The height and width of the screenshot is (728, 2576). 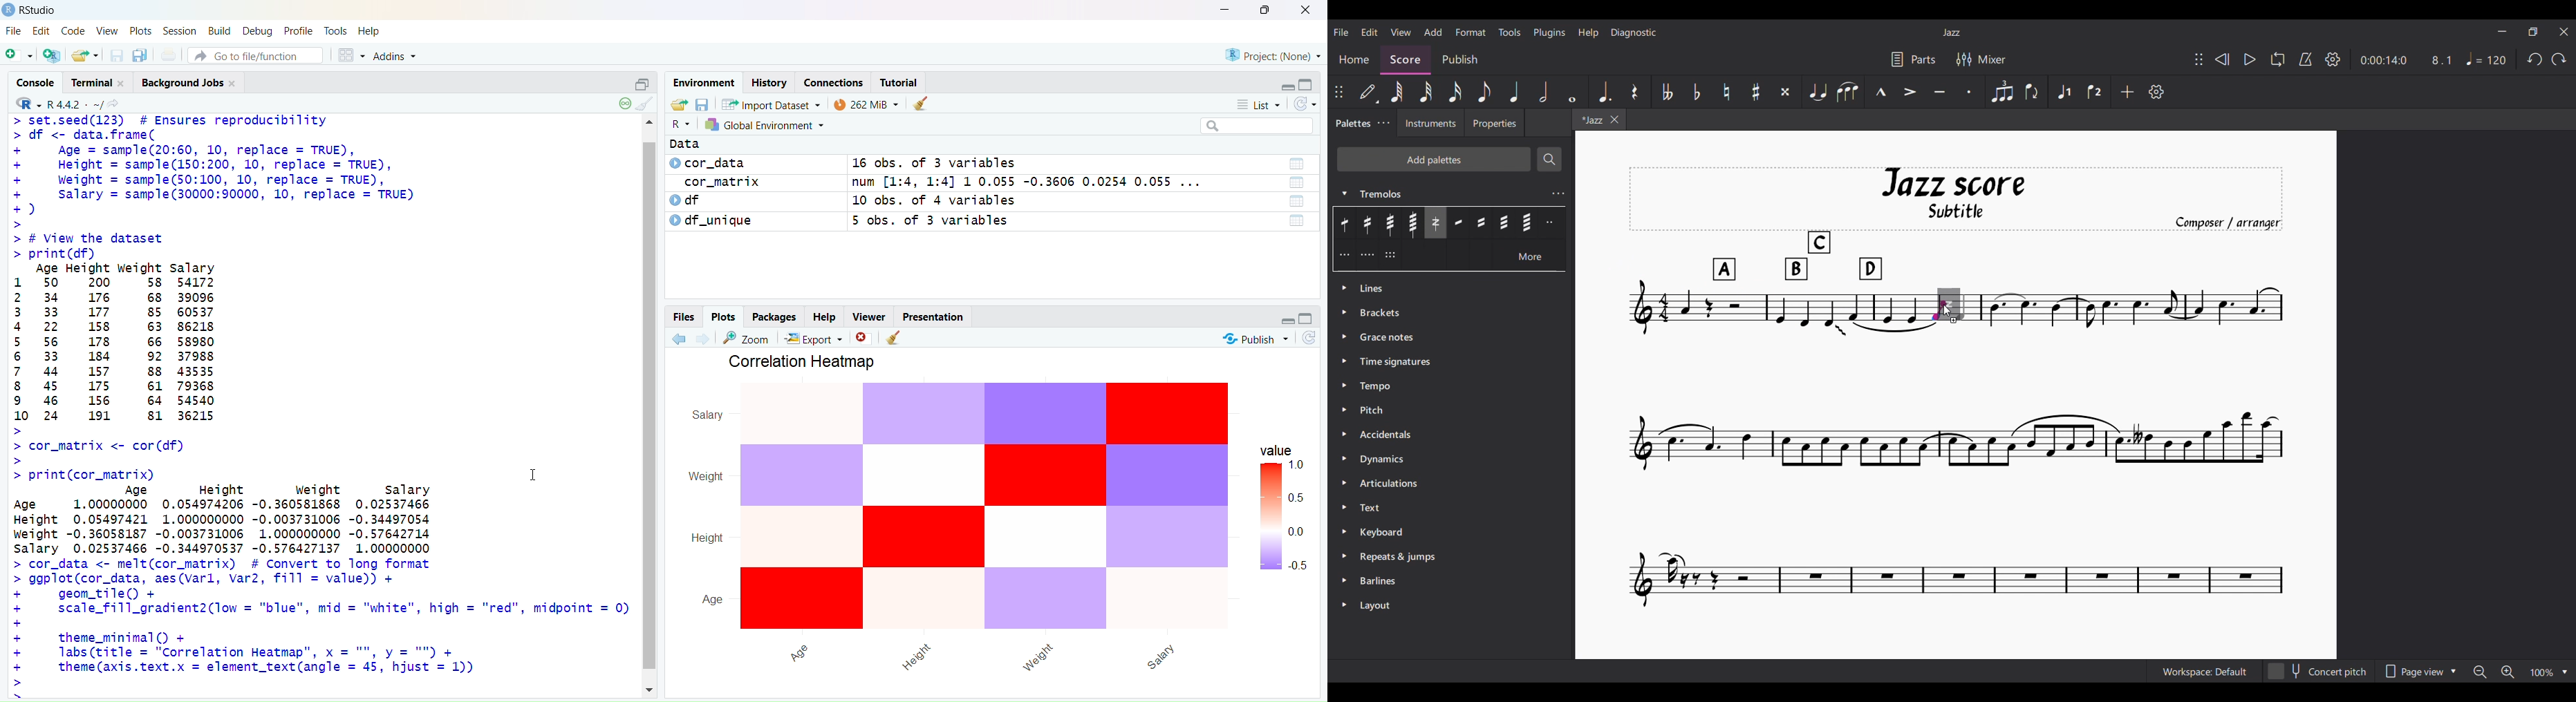 What do you see at coordinates (84, 55) in the screenshot?
I see `Open an existing file (Ctrl + O)` at bounding box center [84, 55].